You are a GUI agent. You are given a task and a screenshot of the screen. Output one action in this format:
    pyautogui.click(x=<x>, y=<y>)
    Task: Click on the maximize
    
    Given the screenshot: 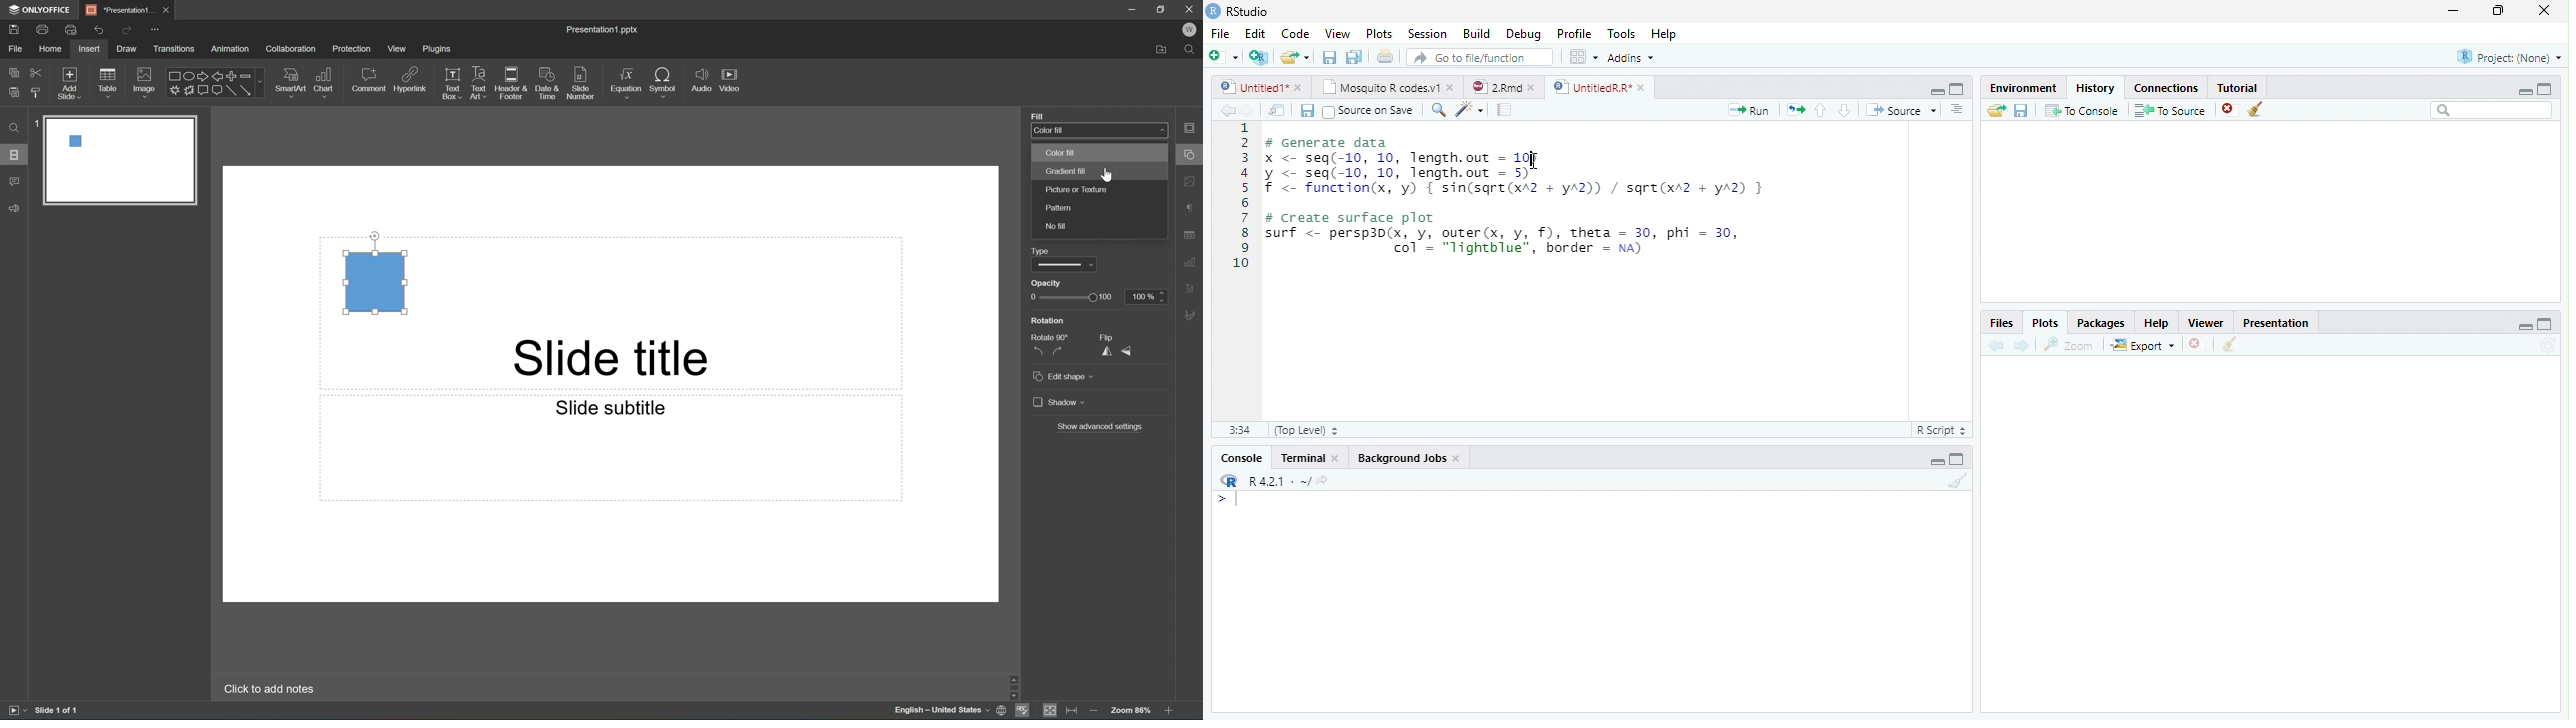 What is the action you would take?
    pyautogui.click(x=2545, y=89)
    